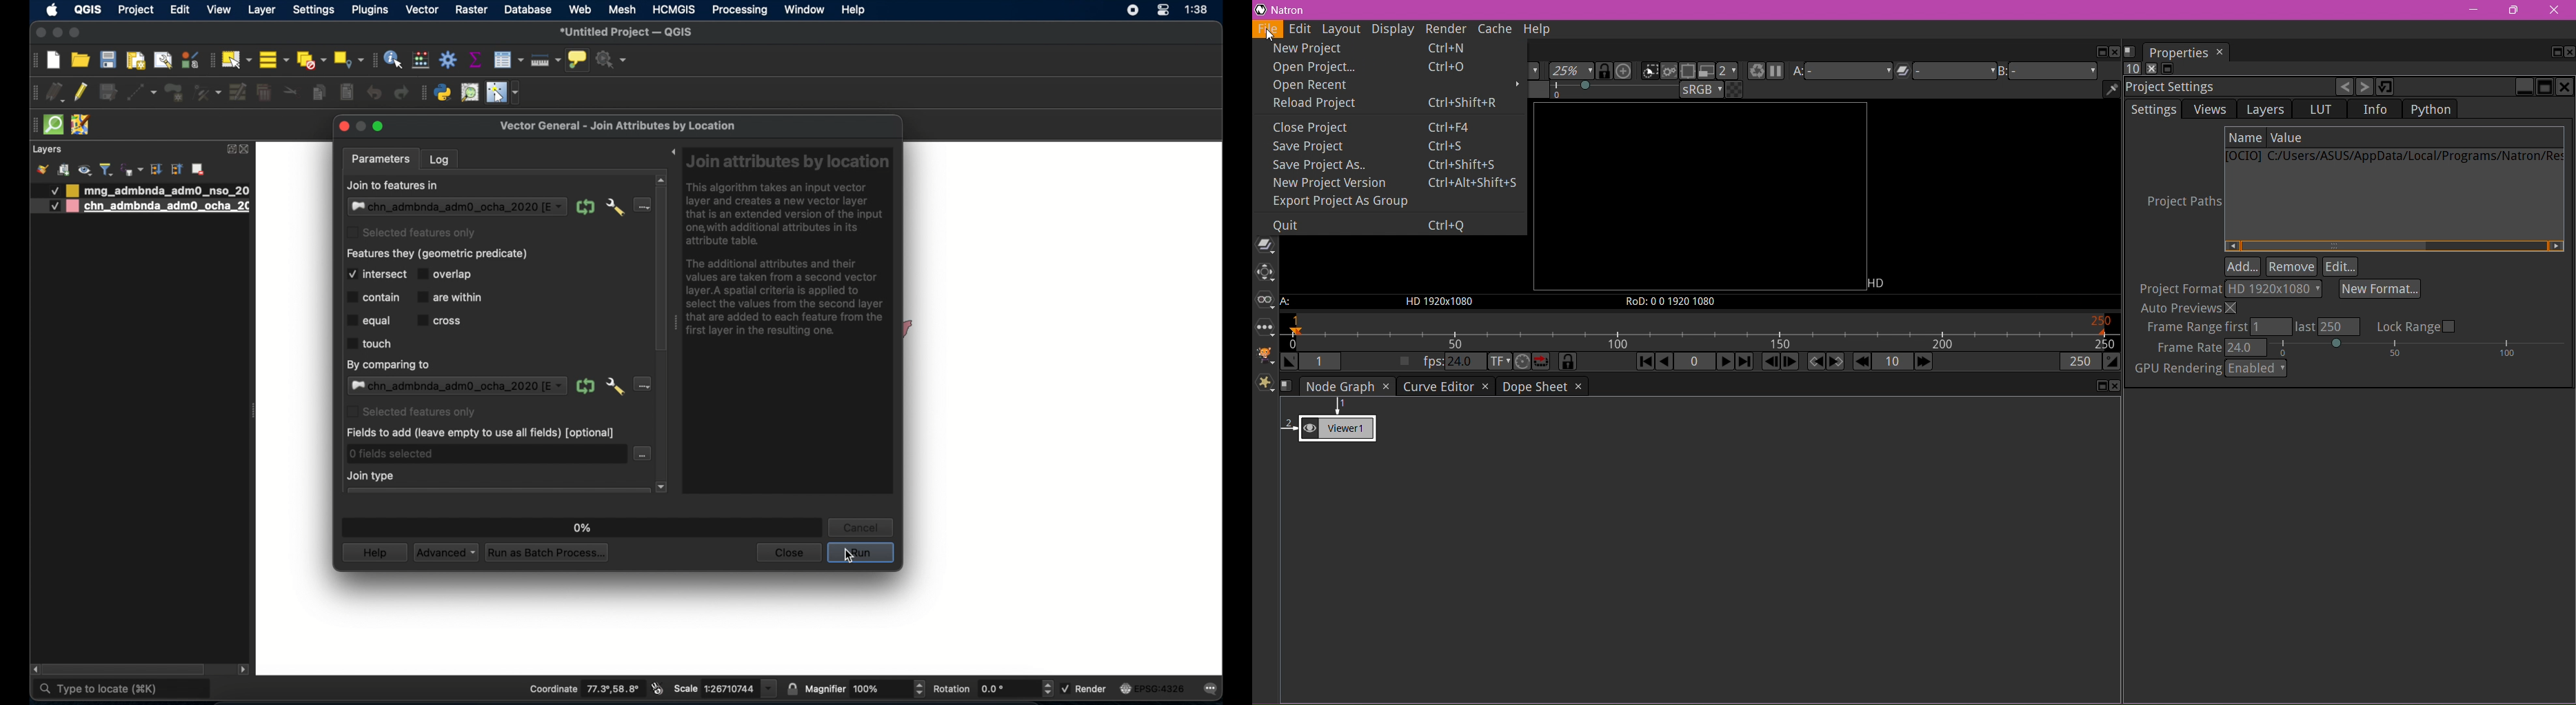 Image resolution: width=2576 pixels, height=728 pixels. What do you see at coordinates (622, 9) in the screenshot?
I see `mesh` at bounding box center [622, 9].